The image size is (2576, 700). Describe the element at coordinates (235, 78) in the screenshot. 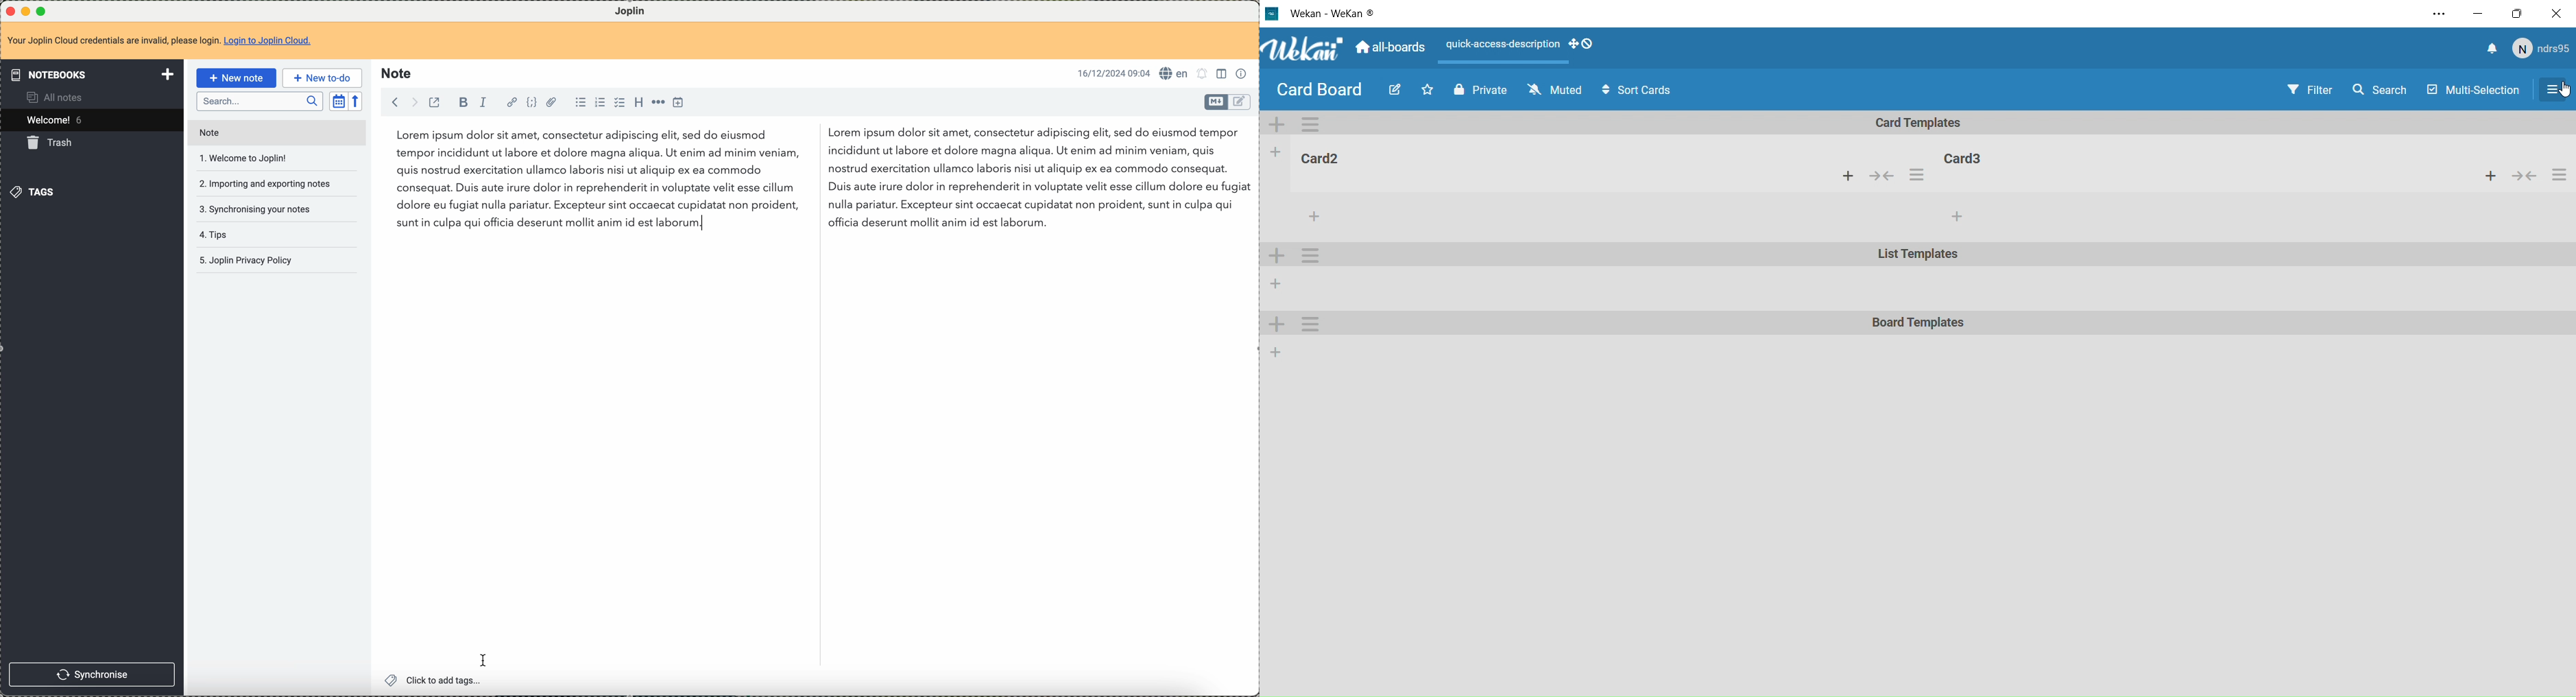

I see `new note` at that location.